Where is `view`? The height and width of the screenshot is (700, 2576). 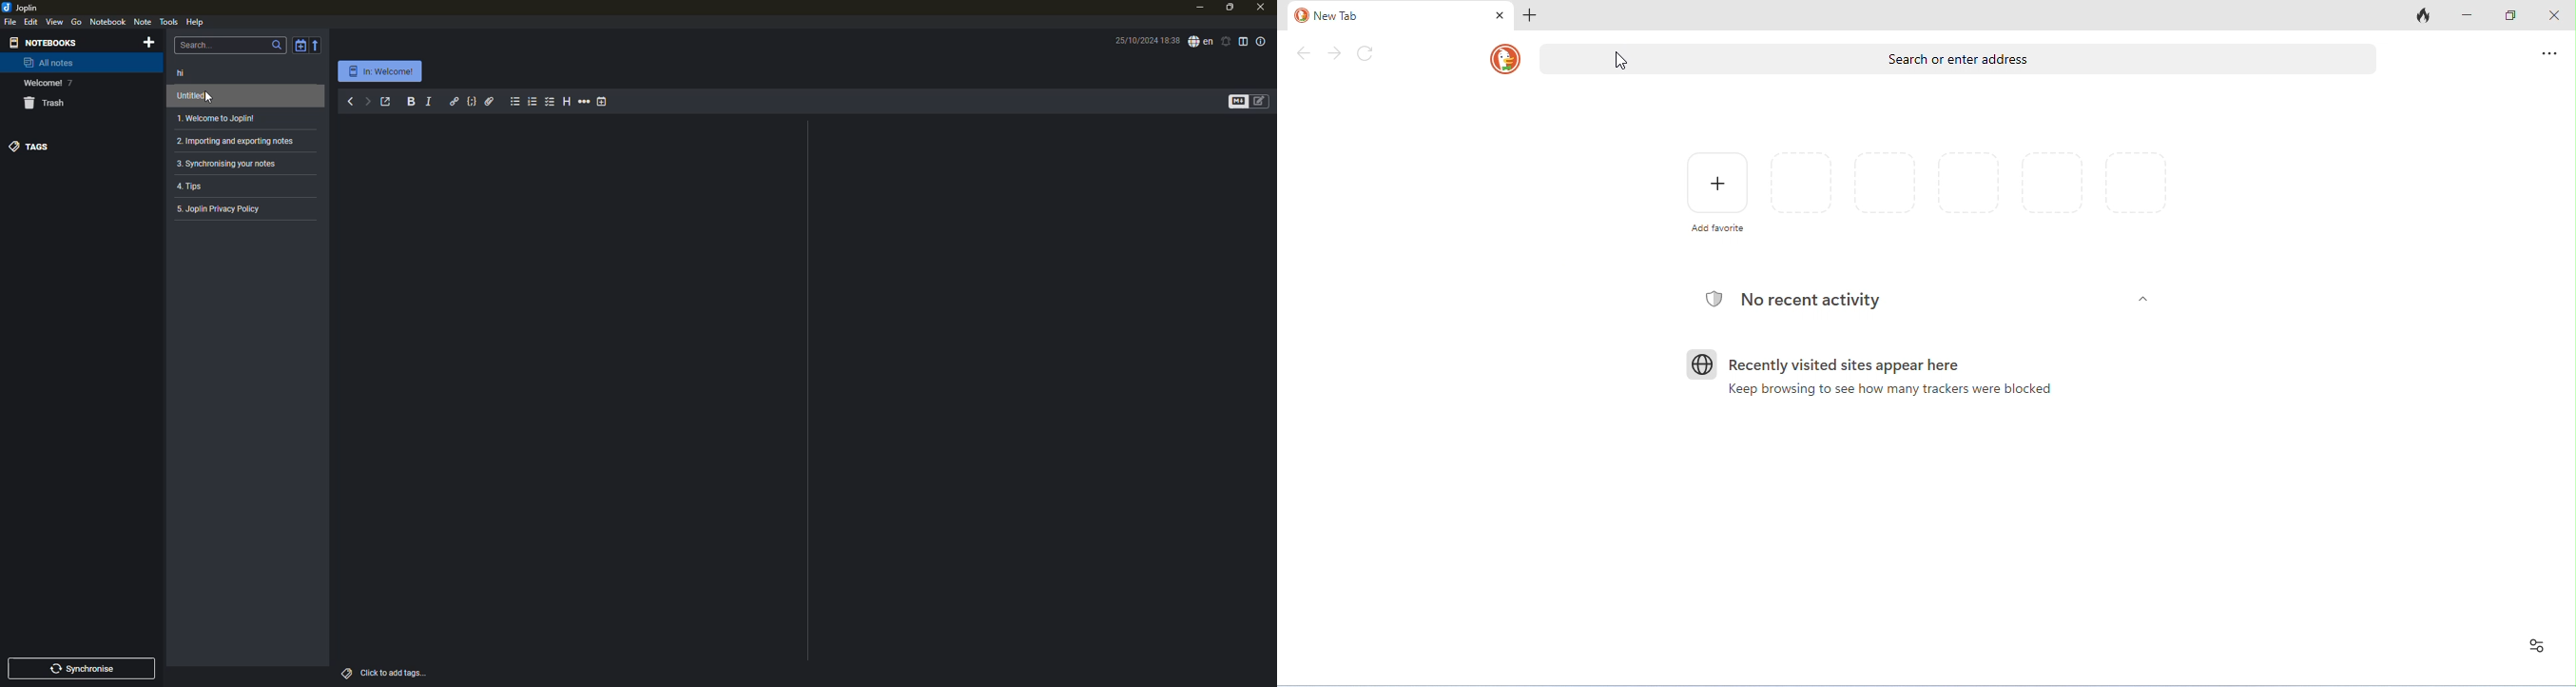 view is located at coordinates (55, 22).